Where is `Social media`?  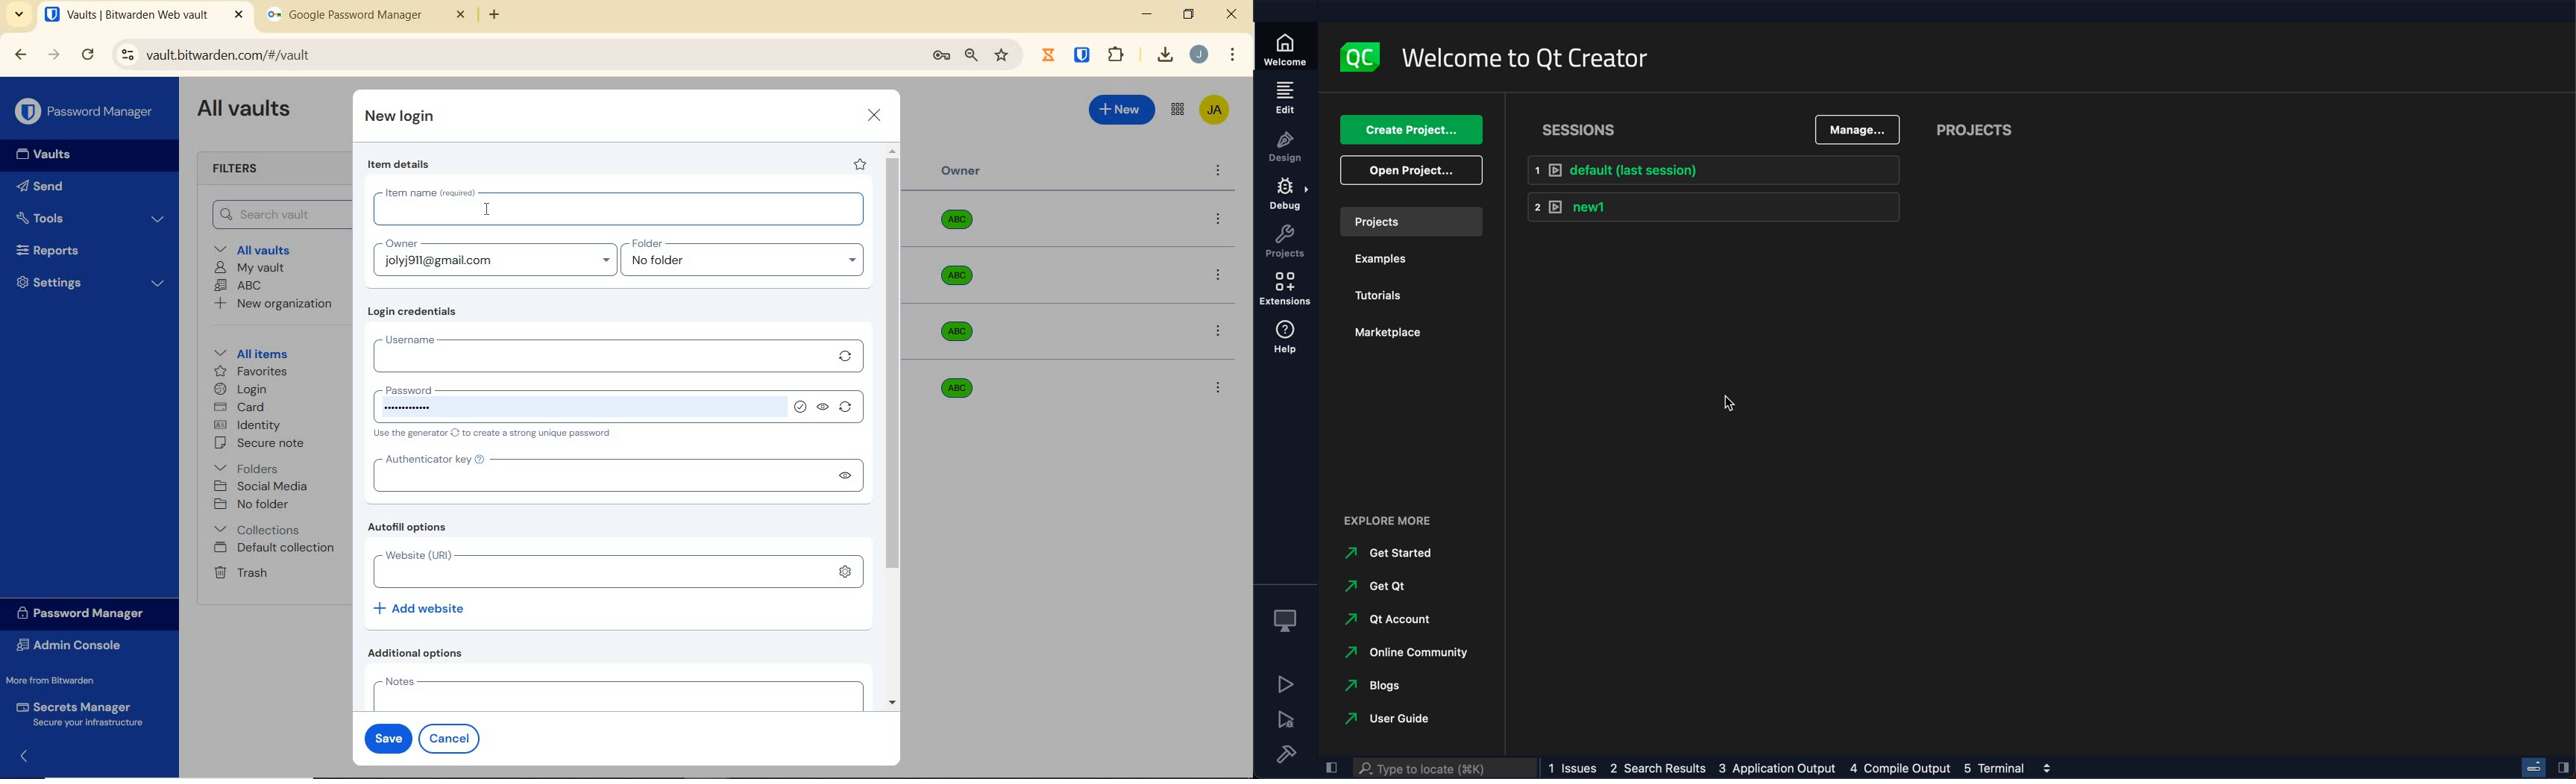 Social media is located at coordinates (260, 486).